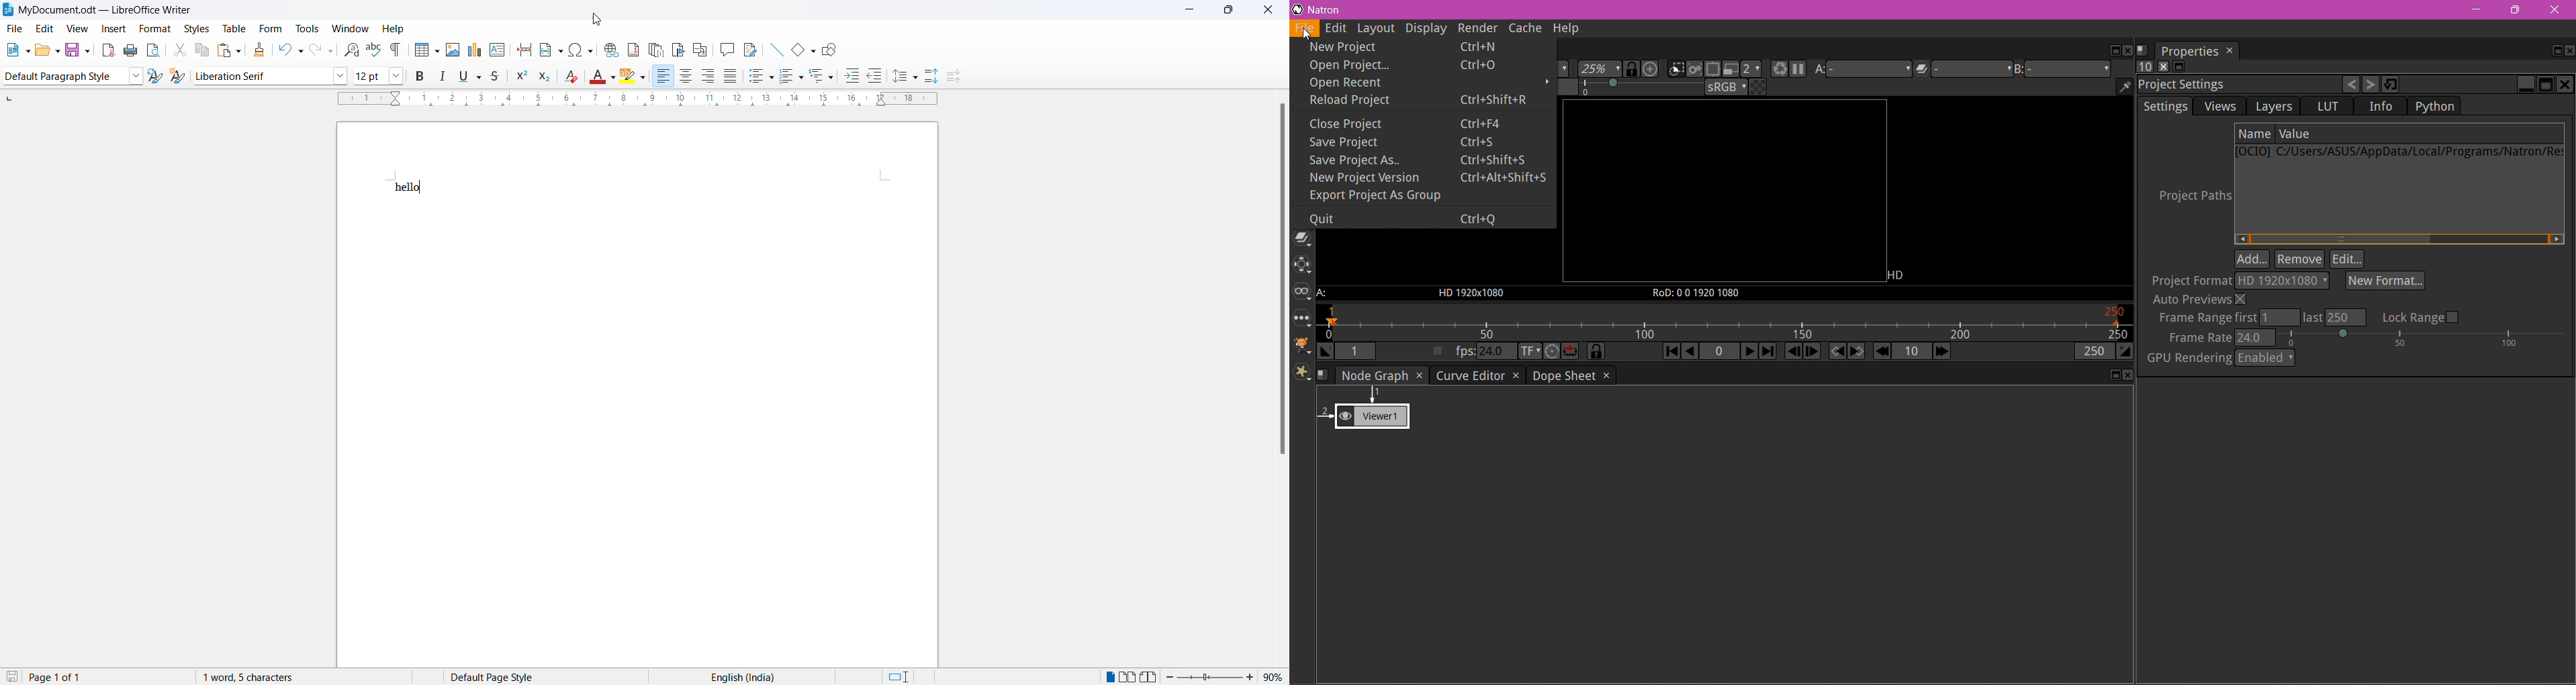 This screenshot has width=2576, height=700. Describe the element at coordinates (320, 50) in the screenshot. I see `Redo` at that location.